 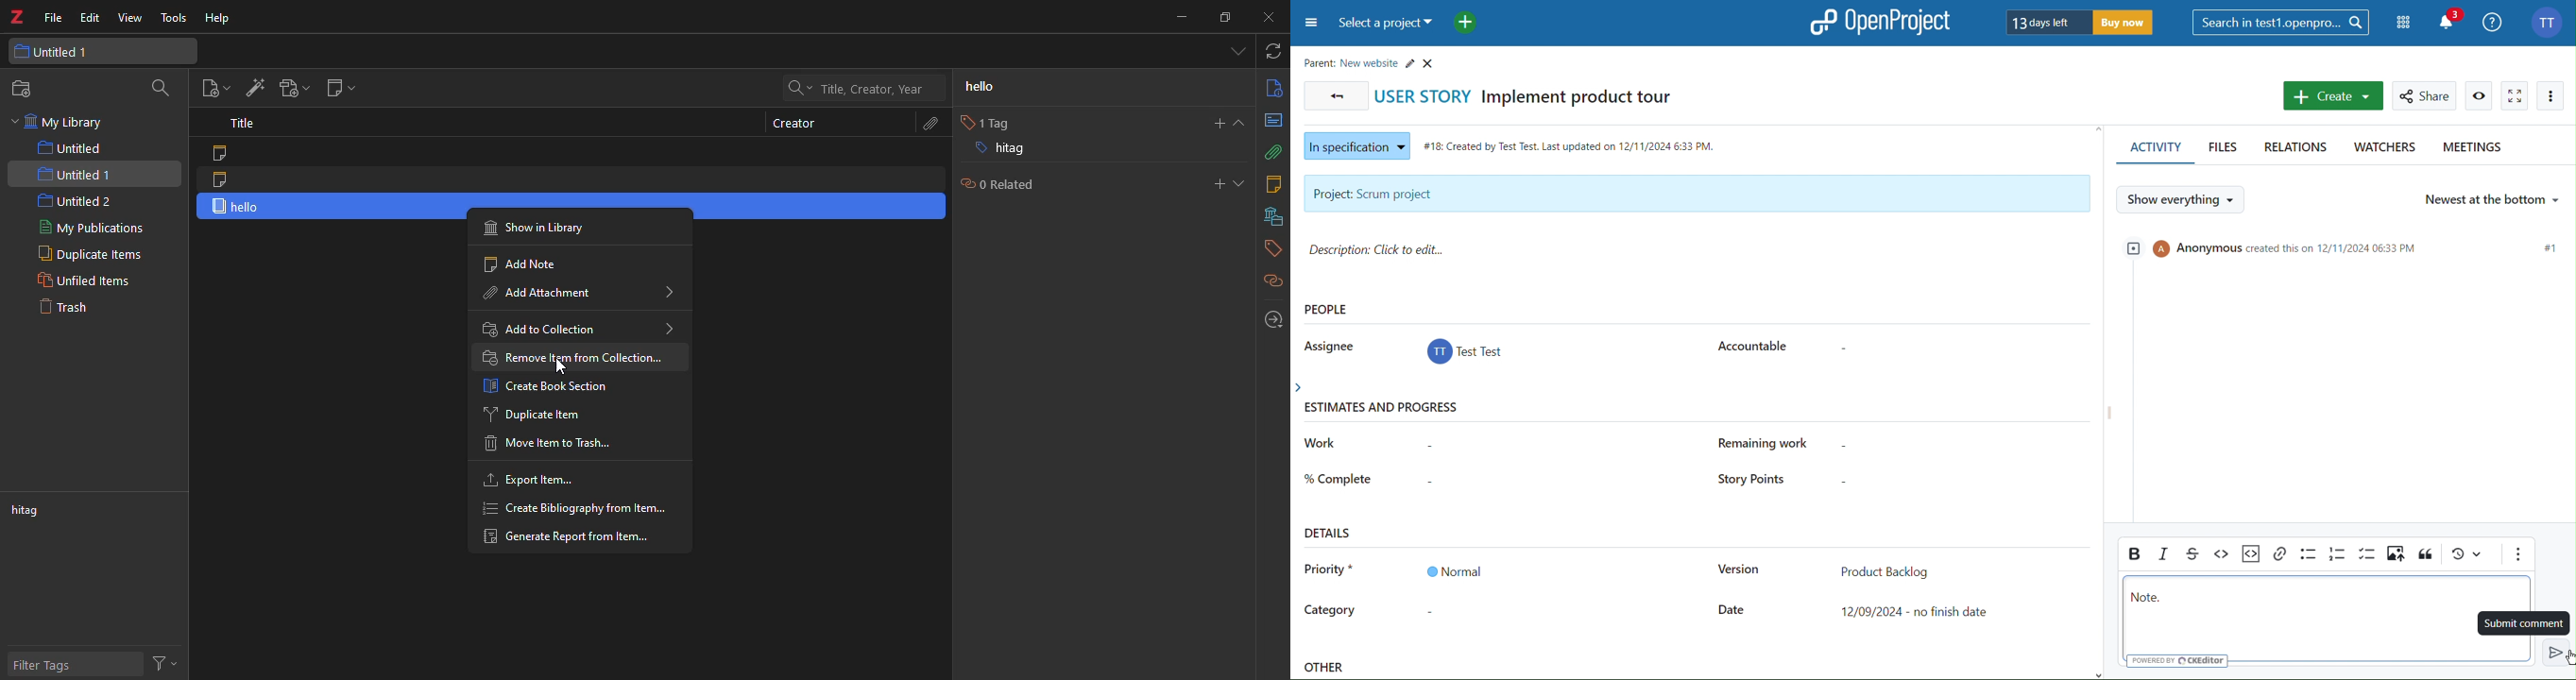 I want to click on info, so click(x=1270, y=88).